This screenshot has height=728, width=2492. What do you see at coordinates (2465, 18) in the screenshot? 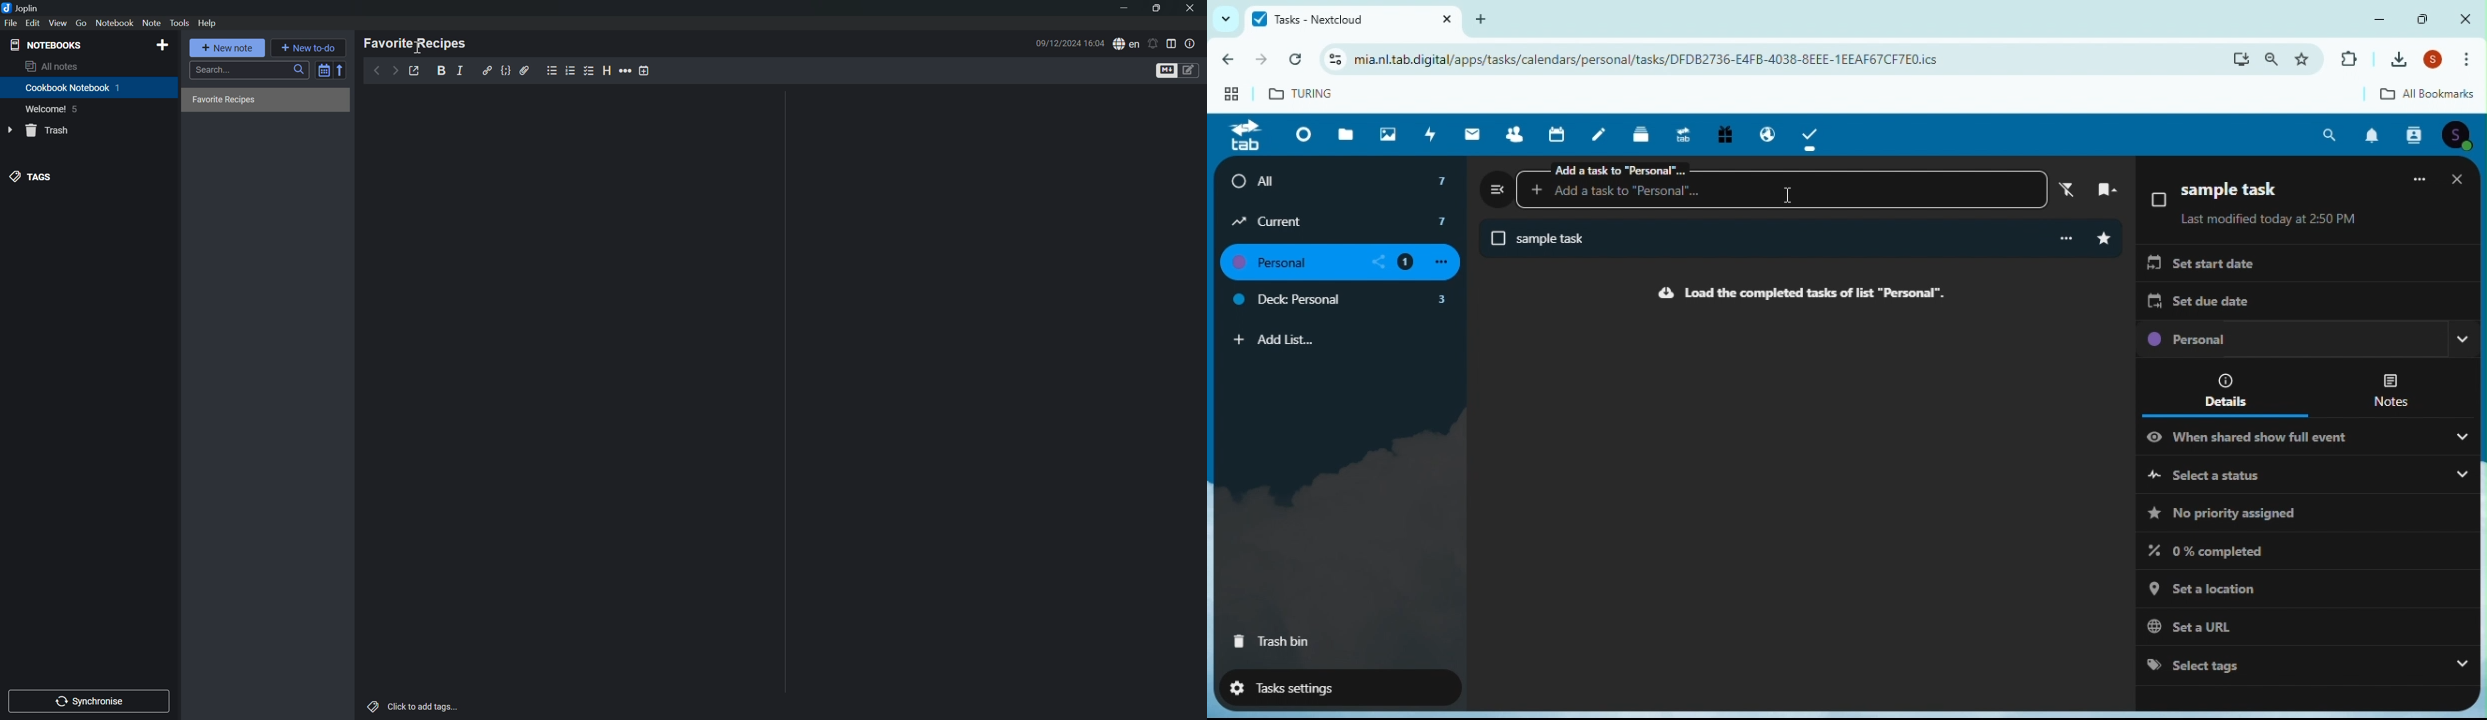
I see `Close` at bounding box center [2465, 18].